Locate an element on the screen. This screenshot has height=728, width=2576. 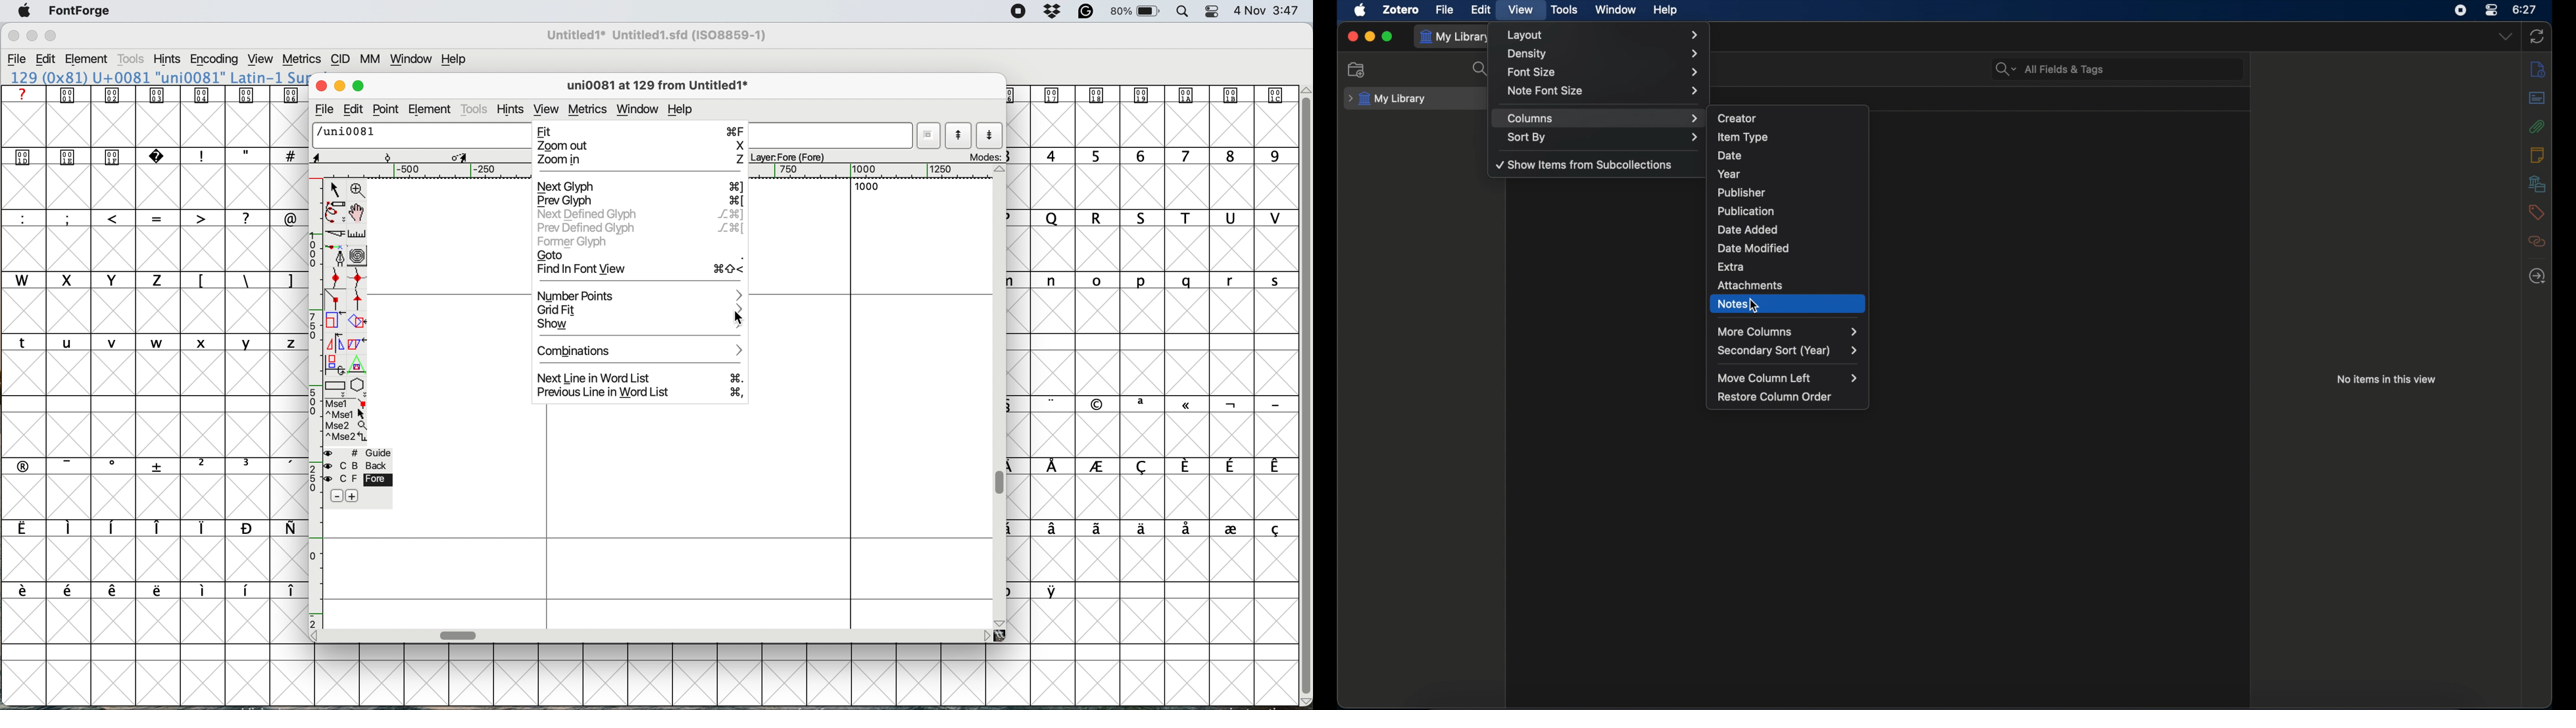
search is located at coordinates (1481, 69).